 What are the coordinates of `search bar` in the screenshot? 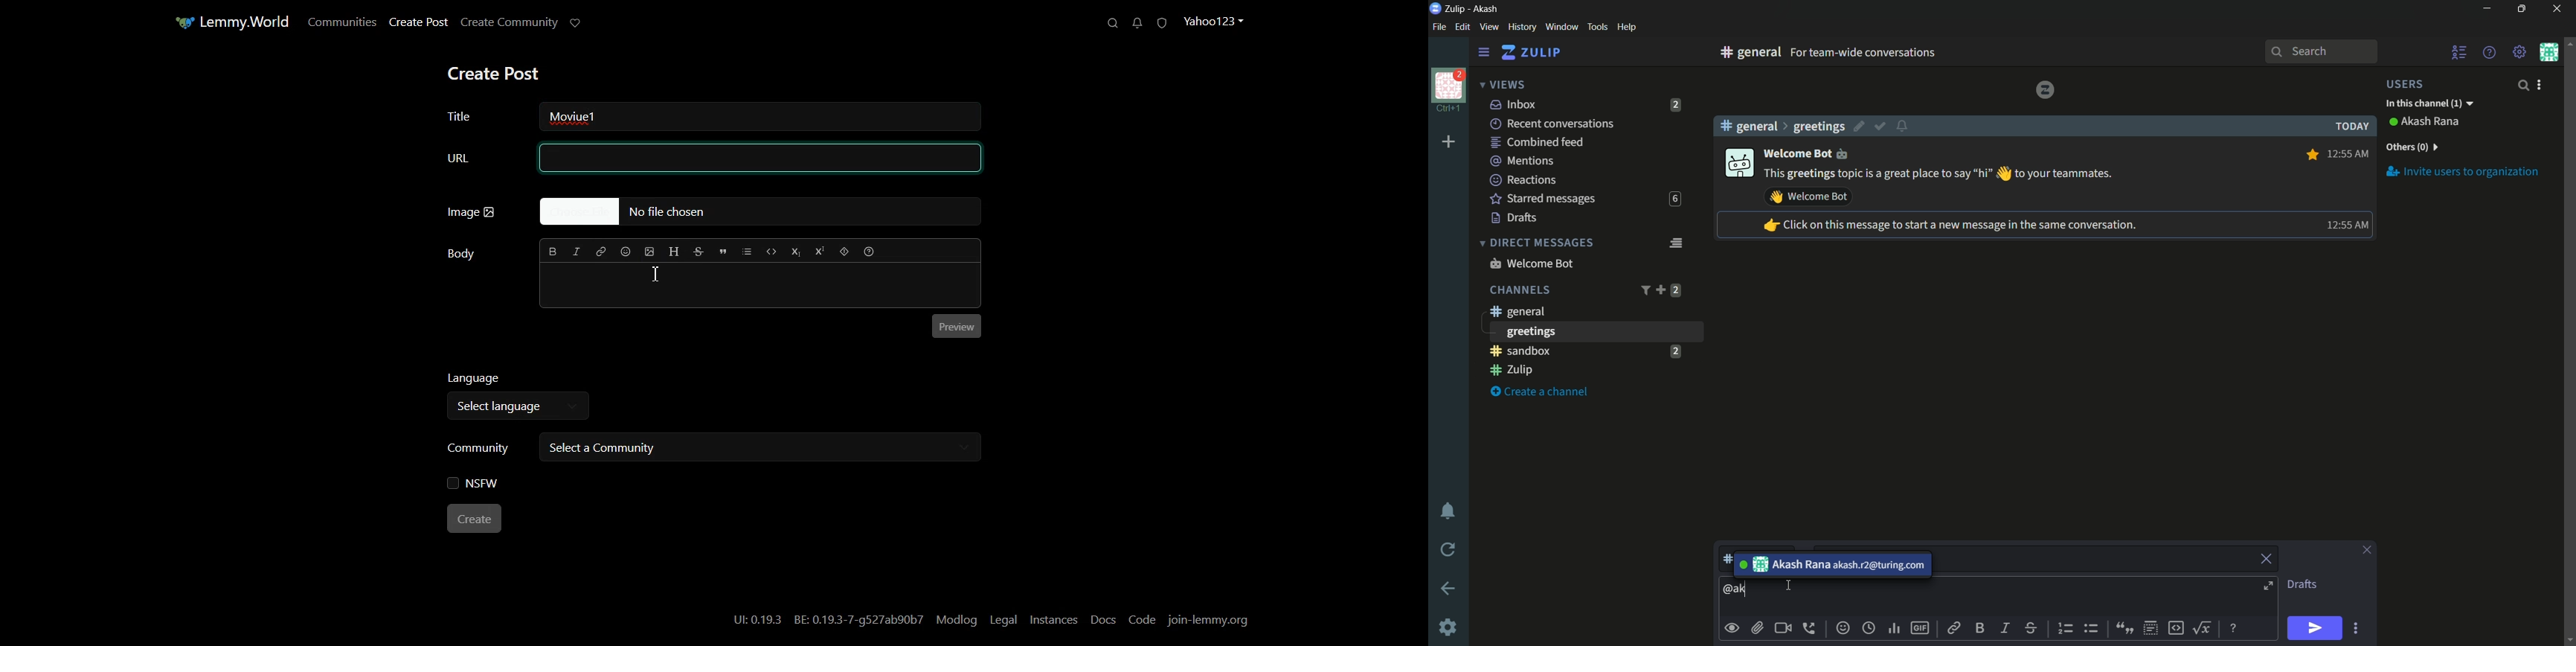 It's located at (2321, 51).